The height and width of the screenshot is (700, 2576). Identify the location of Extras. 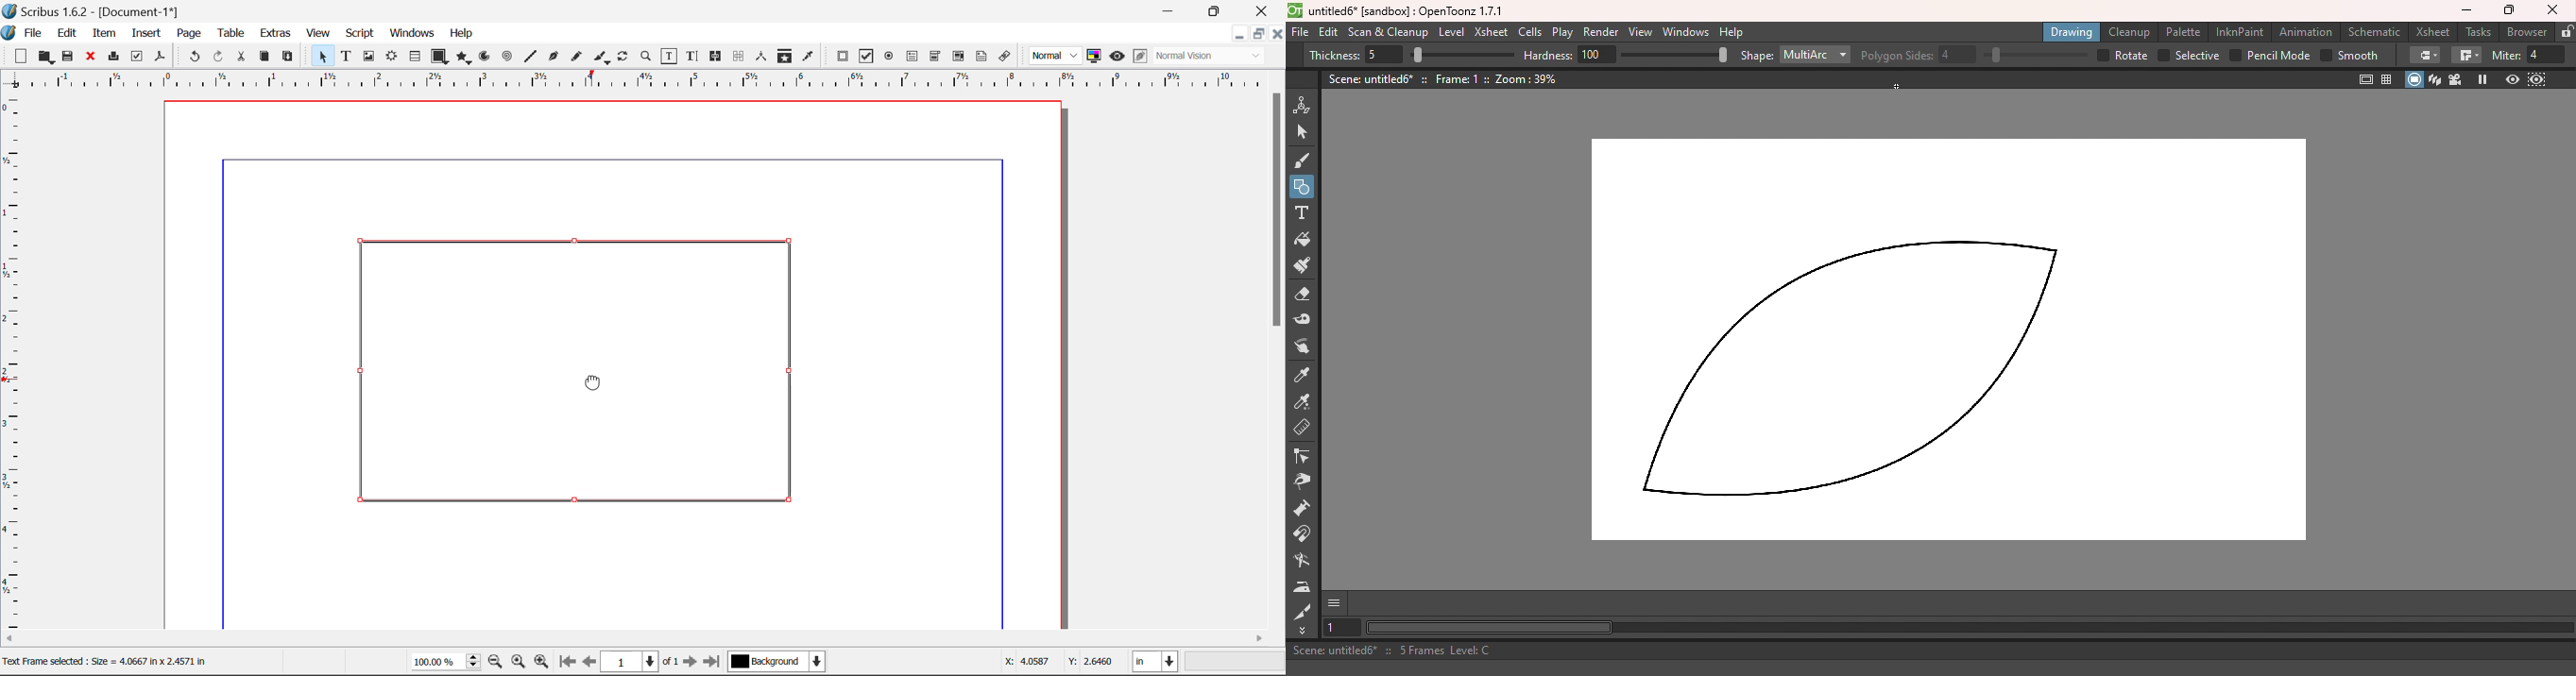
(277, 33).